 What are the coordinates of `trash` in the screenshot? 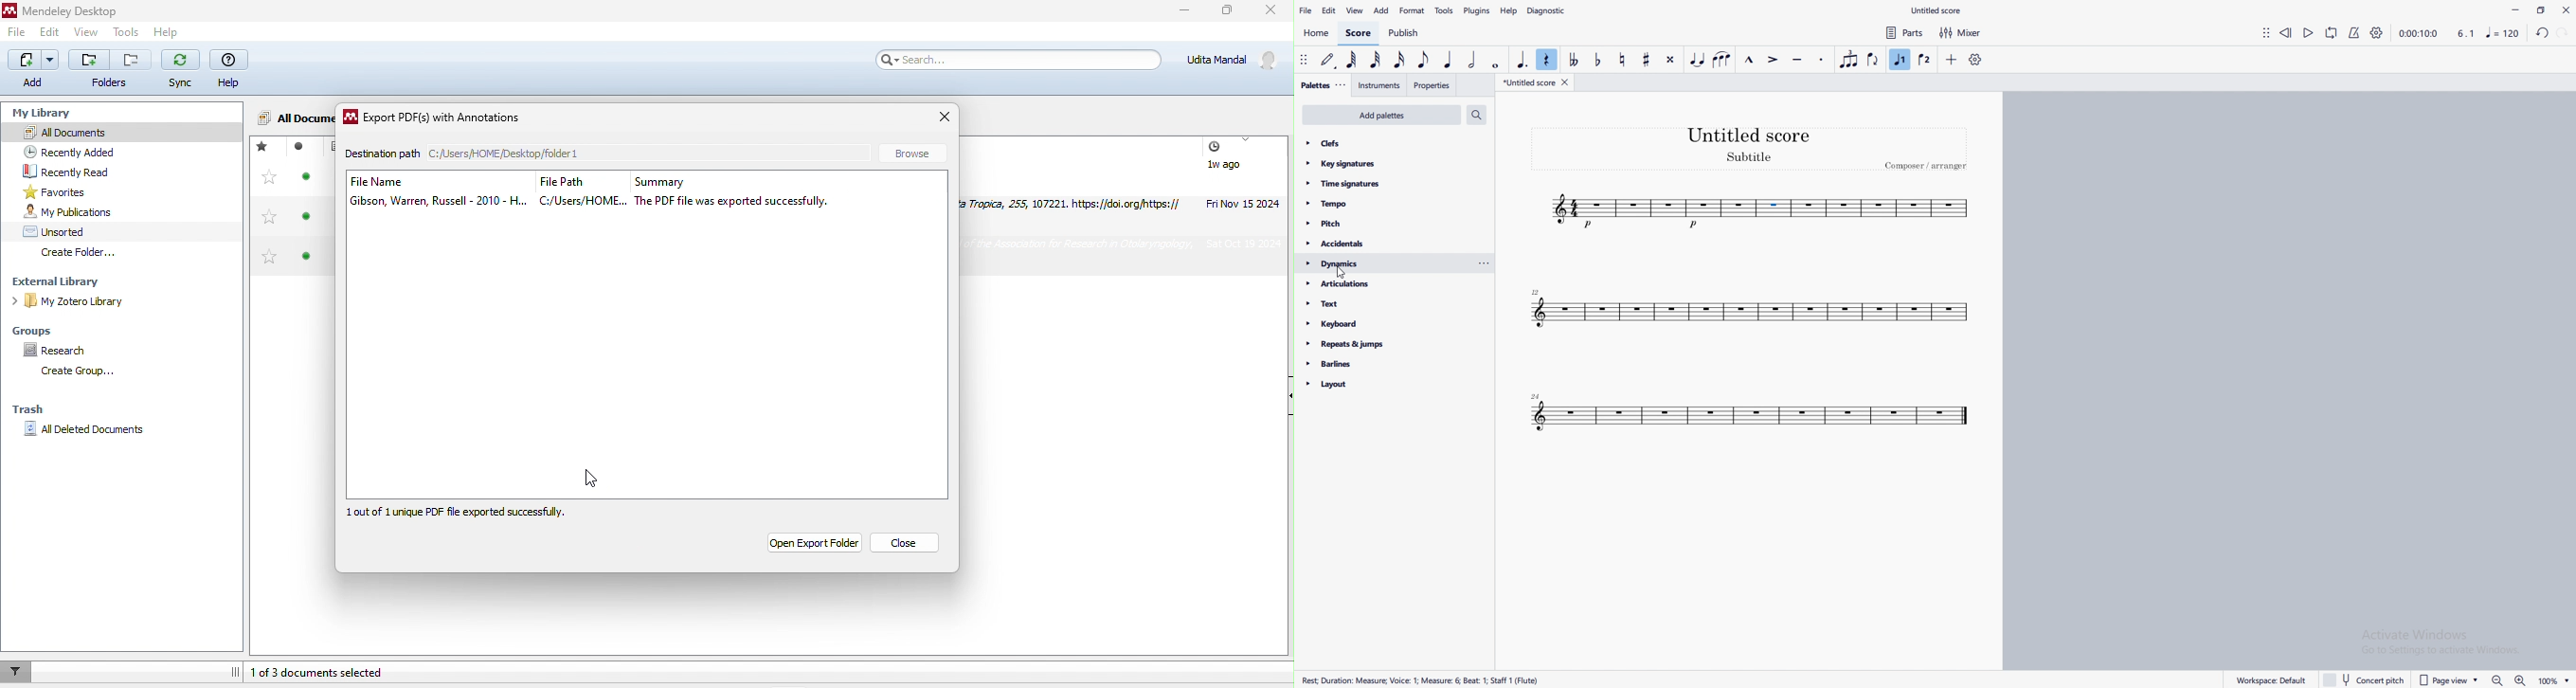 It's located at (33, 411).